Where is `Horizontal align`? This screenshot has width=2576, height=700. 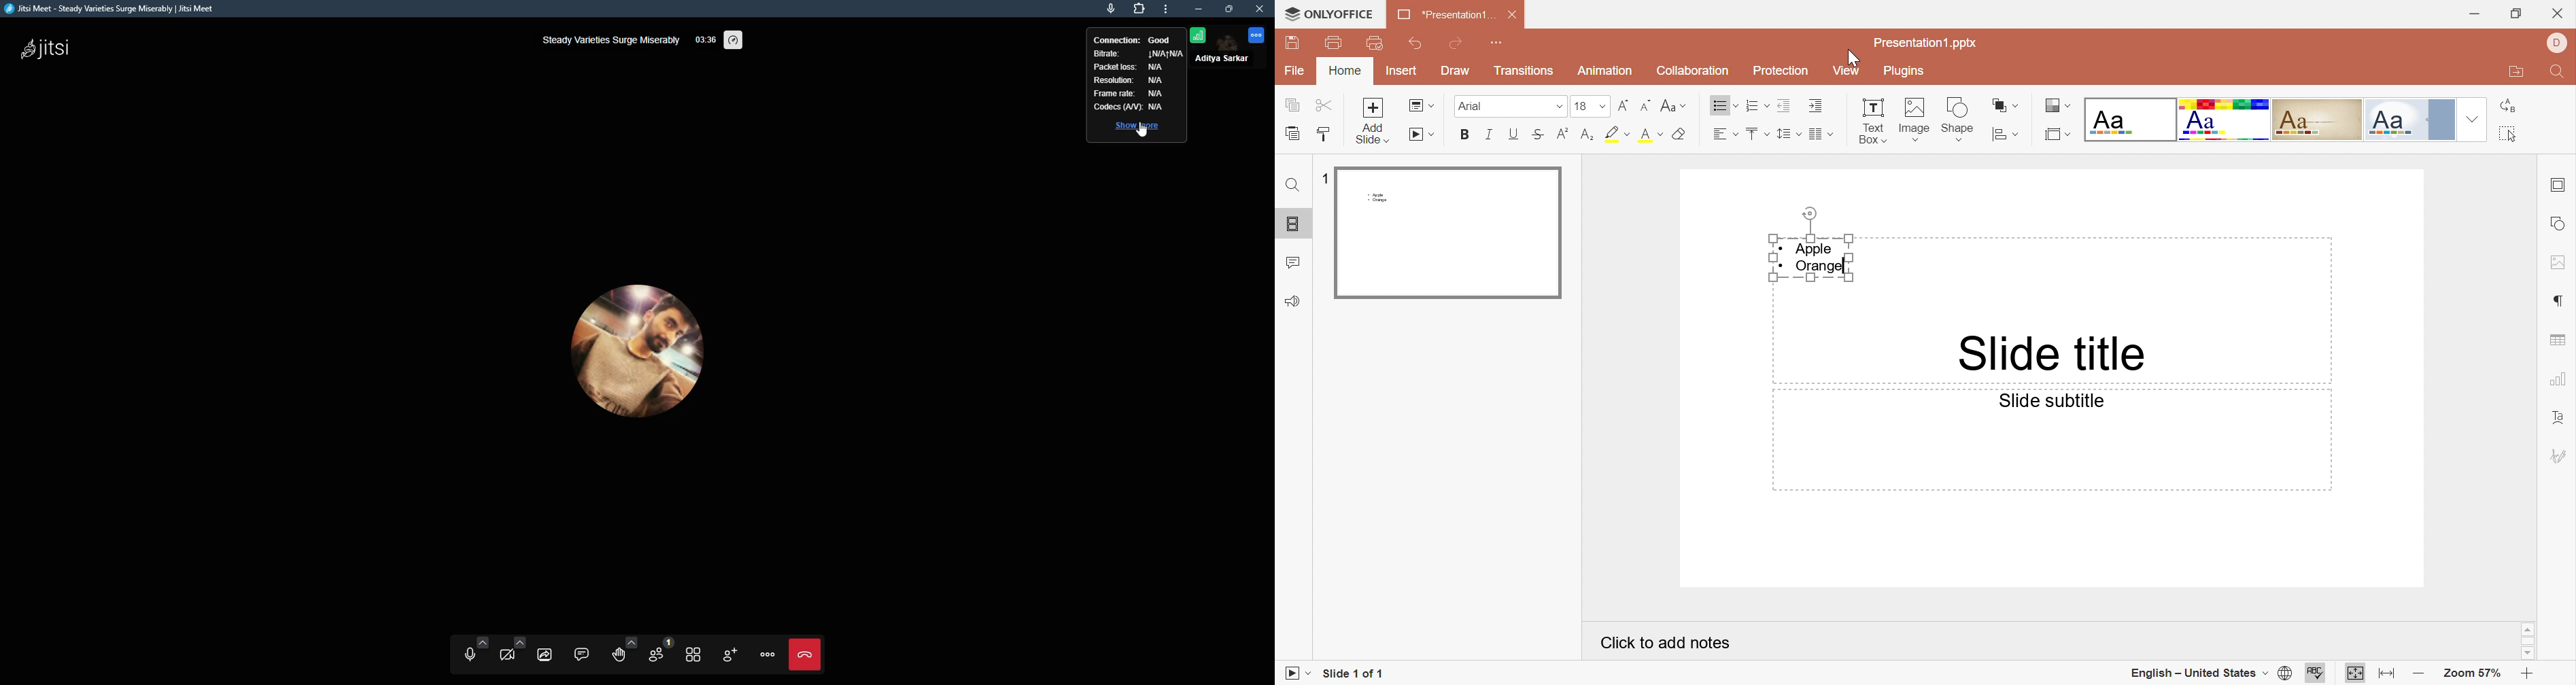
Horizontal align is located at coordinates (1723, 133).